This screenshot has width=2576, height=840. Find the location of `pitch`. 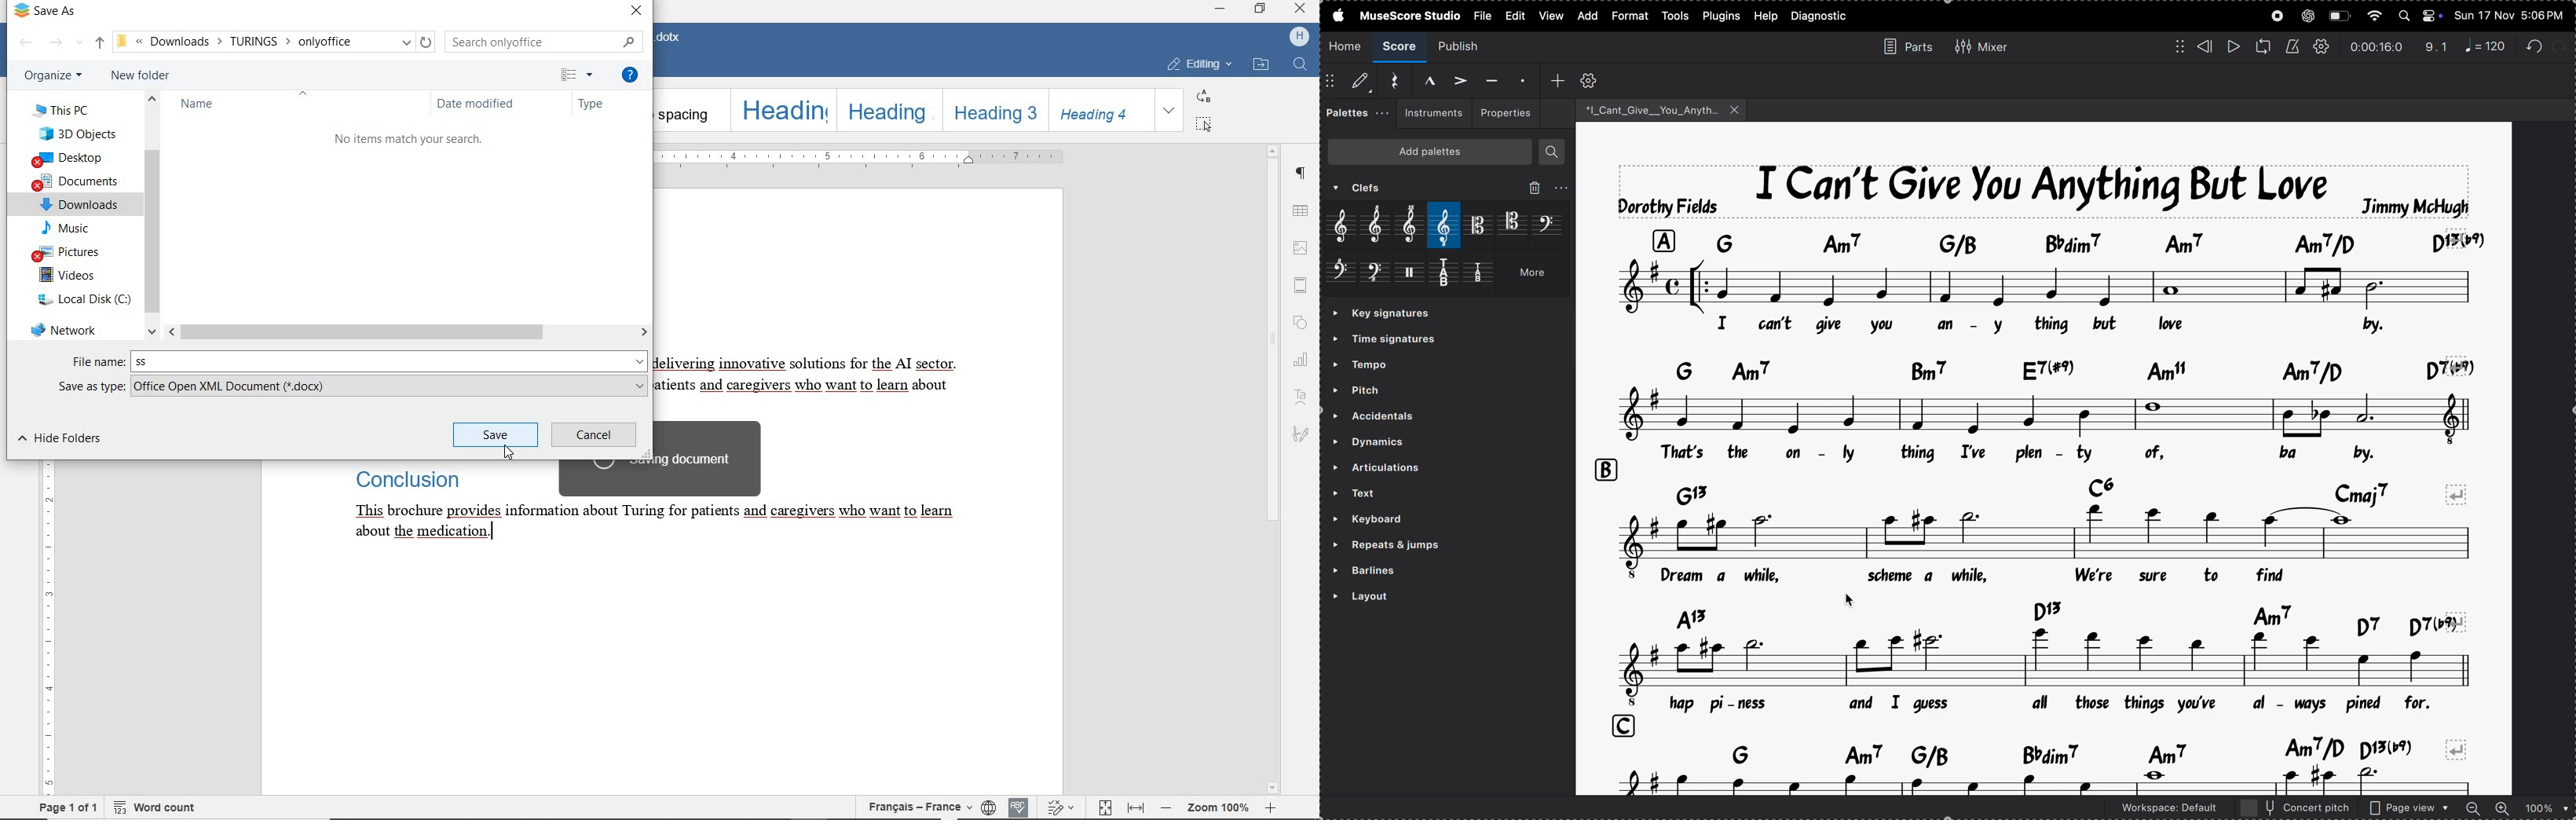

pitch is located at coordinates (1390, 388).